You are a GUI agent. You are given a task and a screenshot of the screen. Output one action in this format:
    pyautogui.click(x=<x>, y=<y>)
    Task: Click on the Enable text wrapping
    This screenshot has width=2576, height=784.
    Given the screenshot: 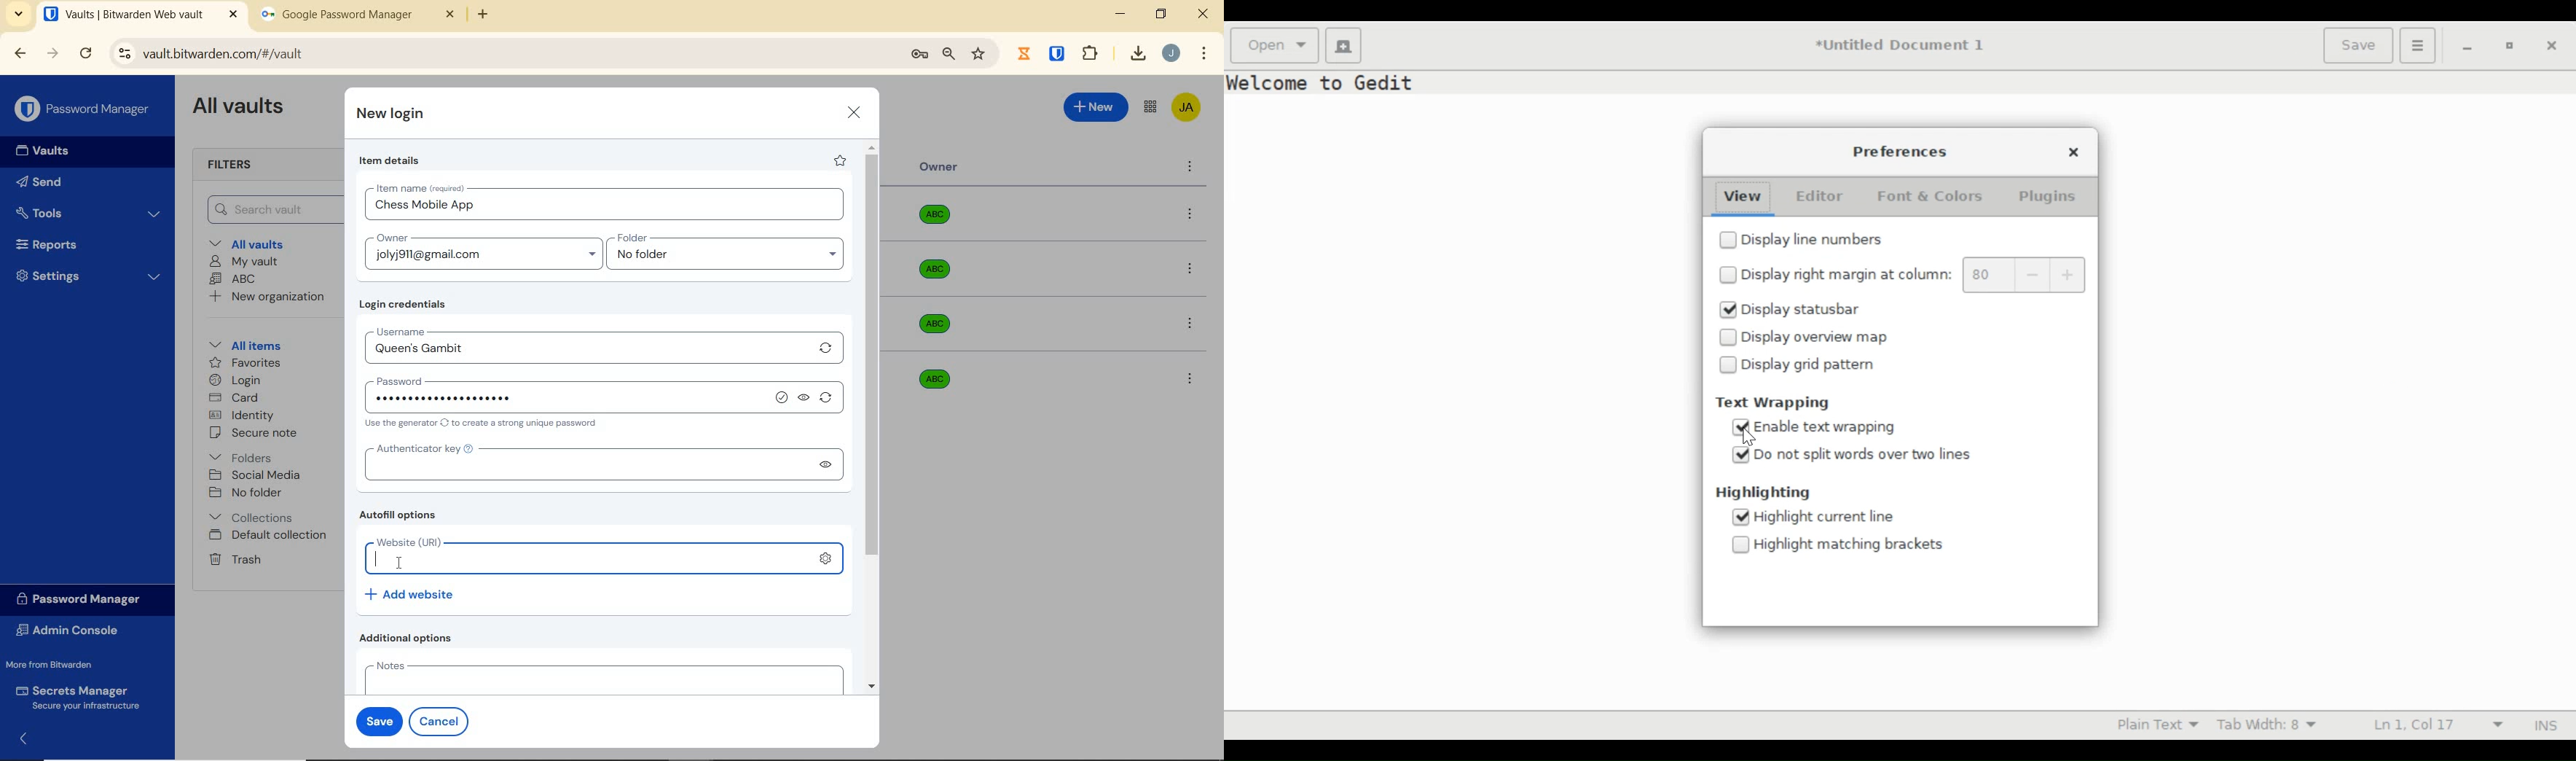 What is the action you would take?
    pyautogui.click(x=1828, y=427)
    